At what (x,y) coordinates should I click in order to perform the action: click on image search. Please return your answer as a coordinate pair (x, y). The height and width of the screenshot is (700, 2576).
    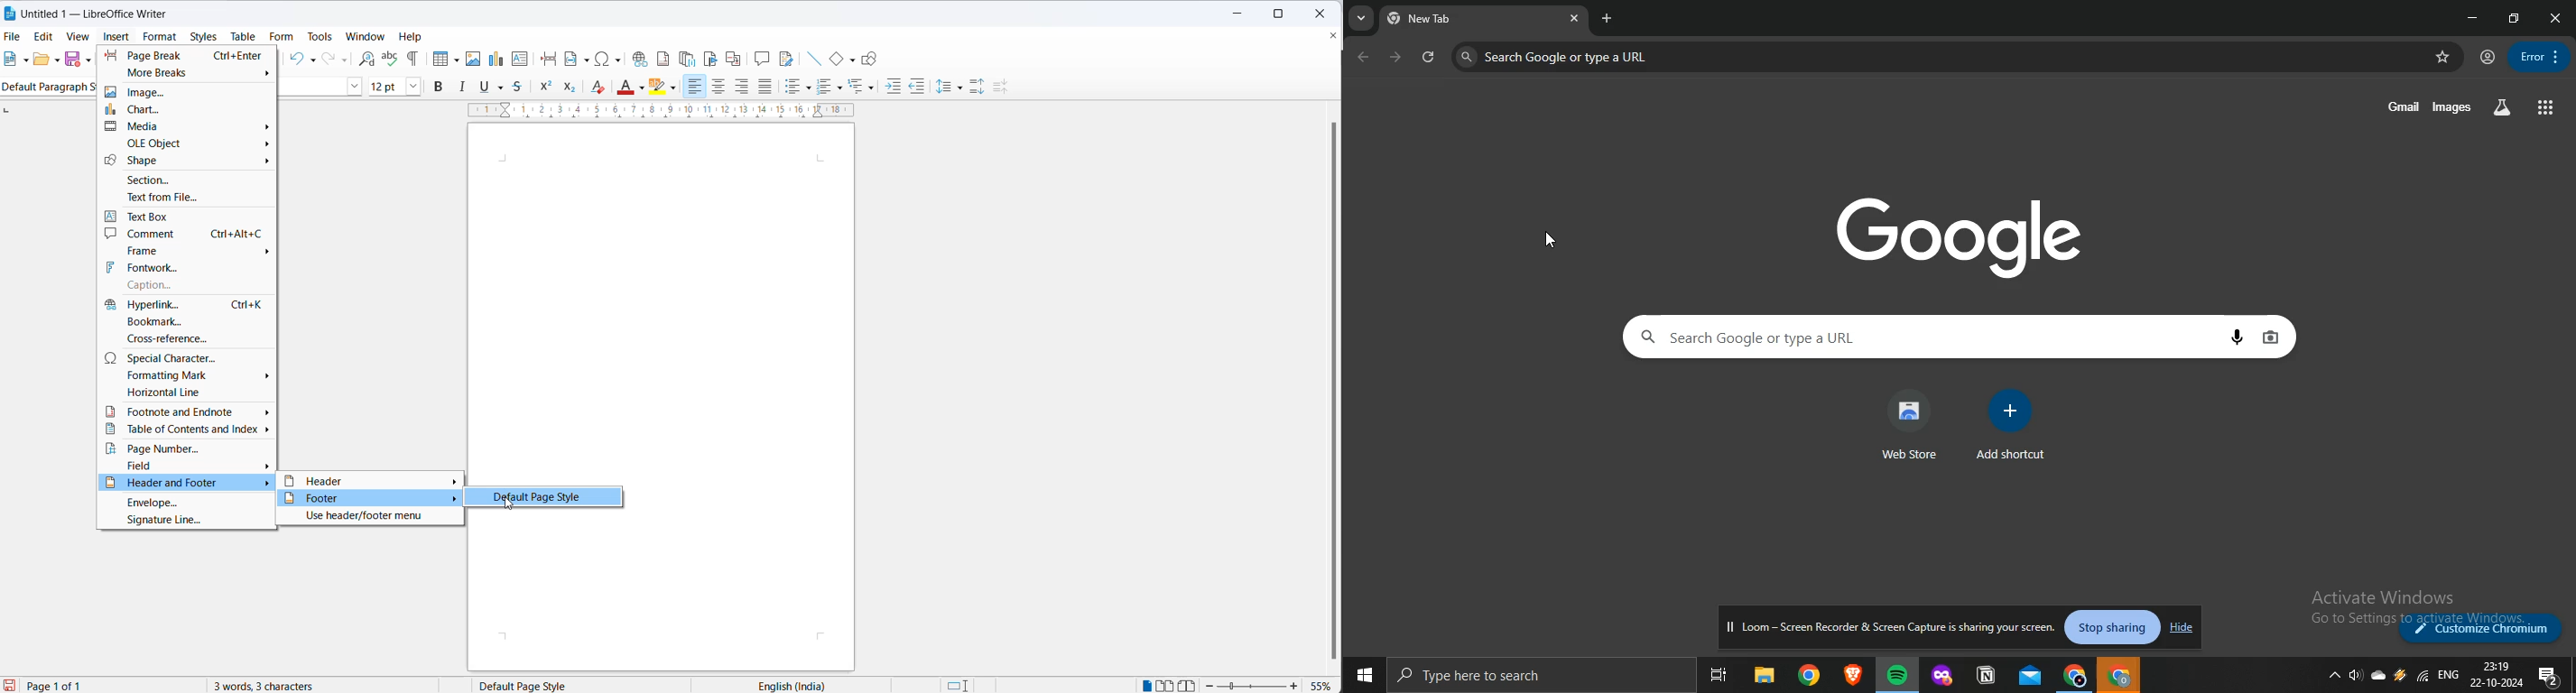
    Looking at the image, I should click on (2275, 337).